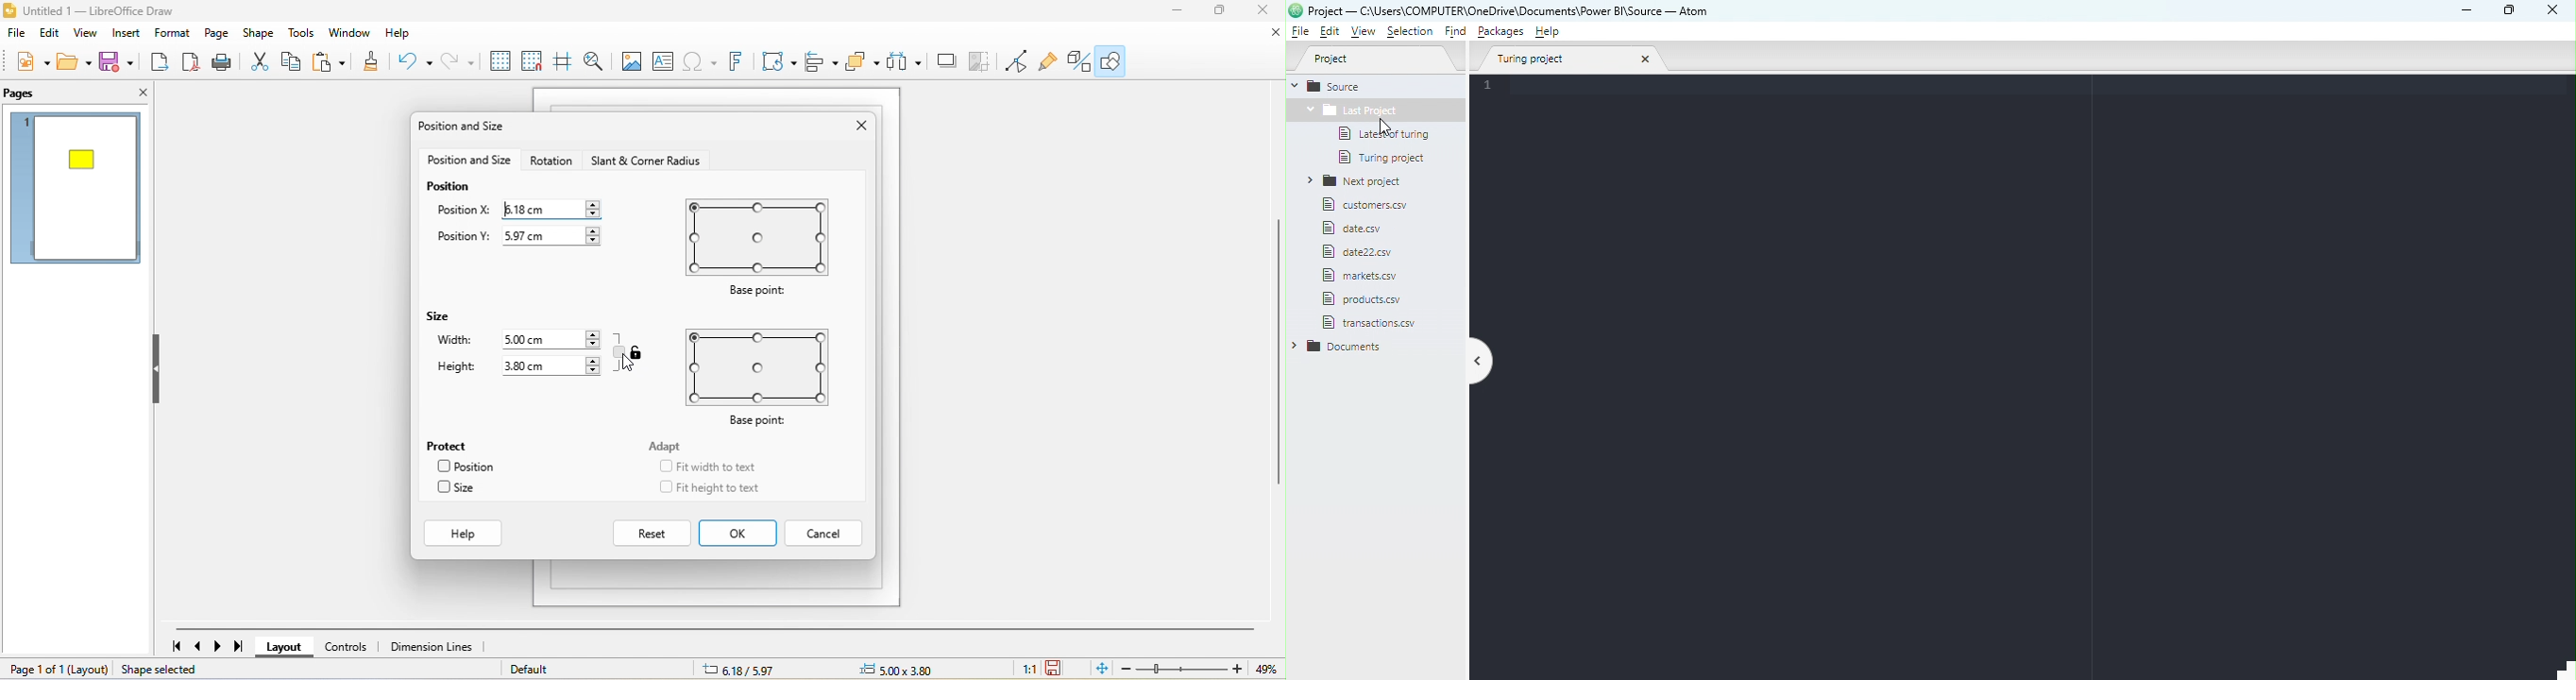 Image resolution: width=2576 pixels, height=700 pixels. Describe the element at coordinates (458, 491) in the screenshot. I see `size` at that location.